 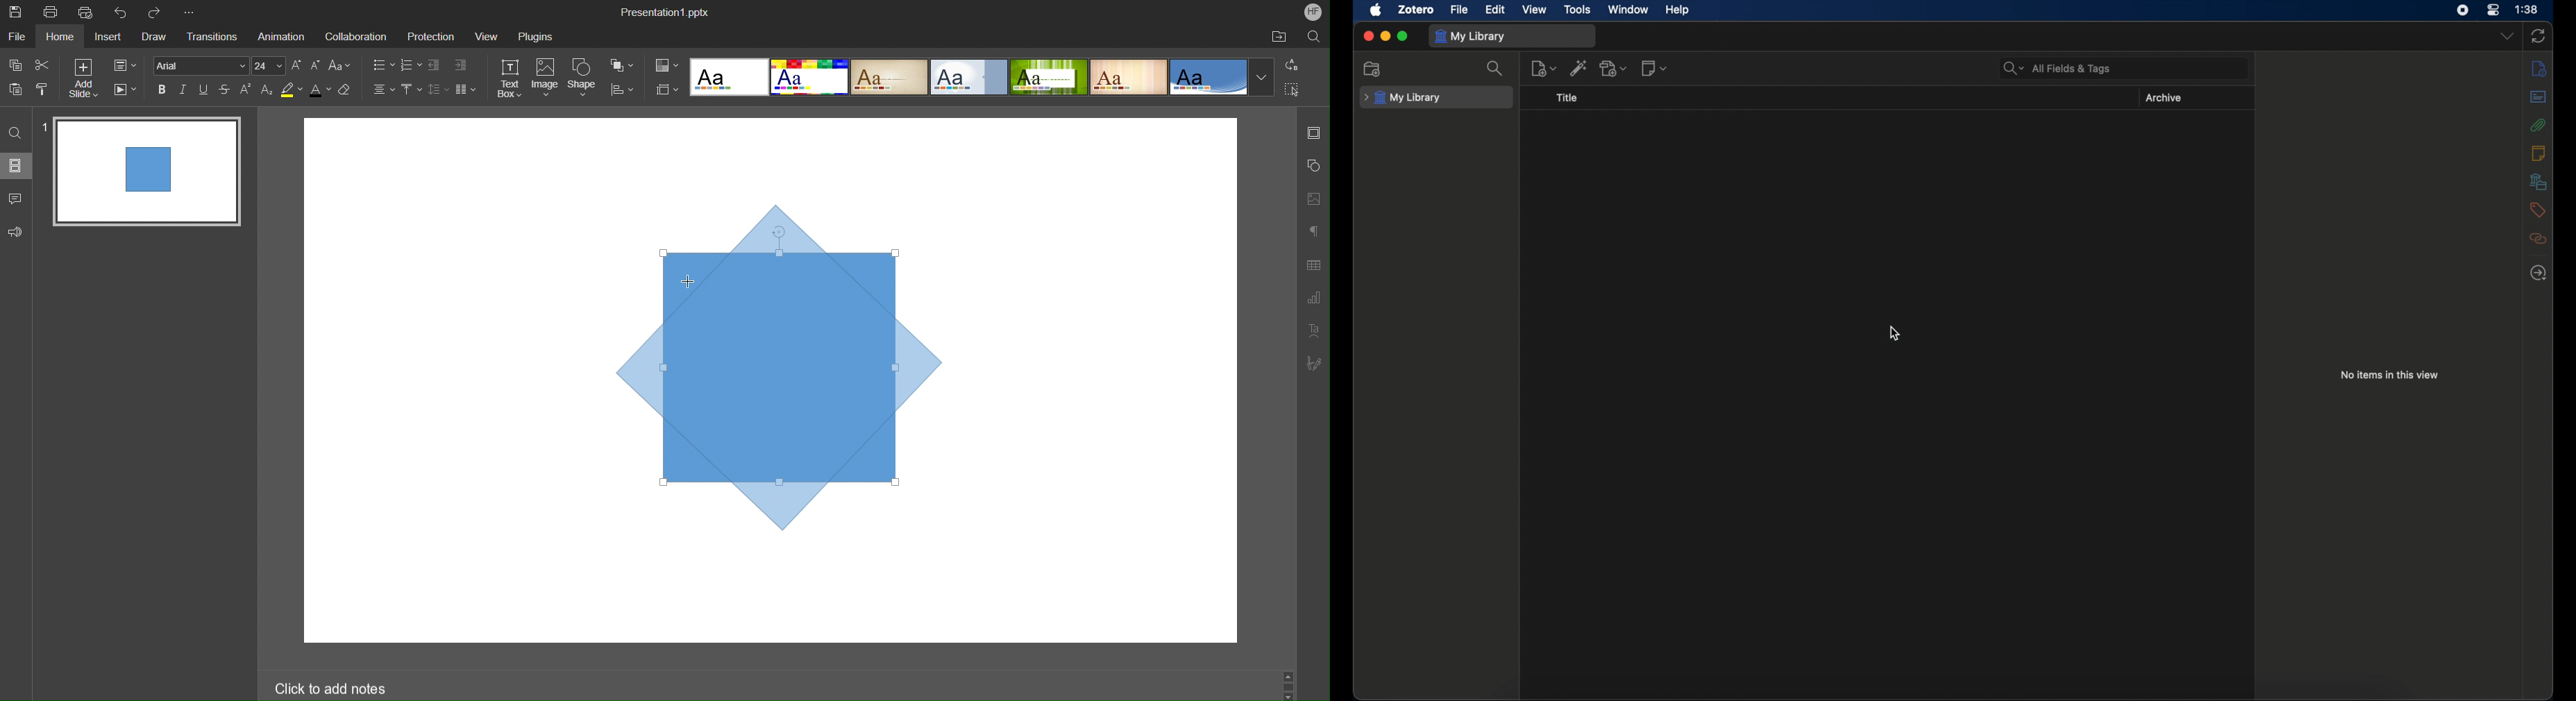 What do you see at coordinates (694, 282) in the screenshot?
I see `Cursor` at bounding box center [694, 282].